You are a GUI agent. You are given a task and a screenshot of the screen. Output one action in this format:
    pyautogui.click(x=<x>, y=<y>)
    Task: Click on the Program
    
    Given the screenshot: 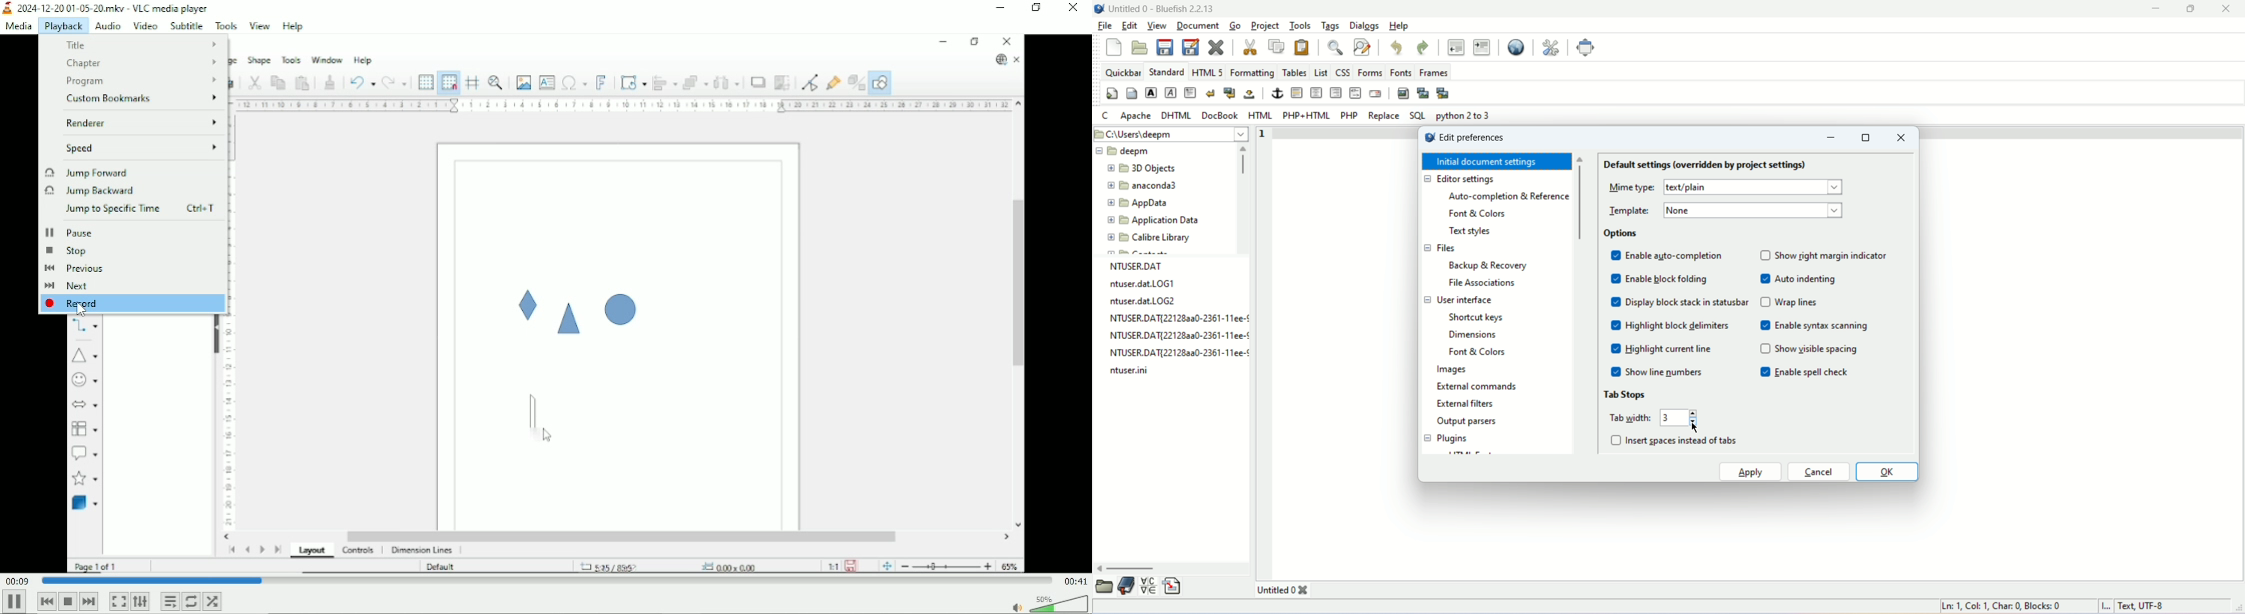 What is the action you would take?
    pyautogui.click(x=140, y=81)
    